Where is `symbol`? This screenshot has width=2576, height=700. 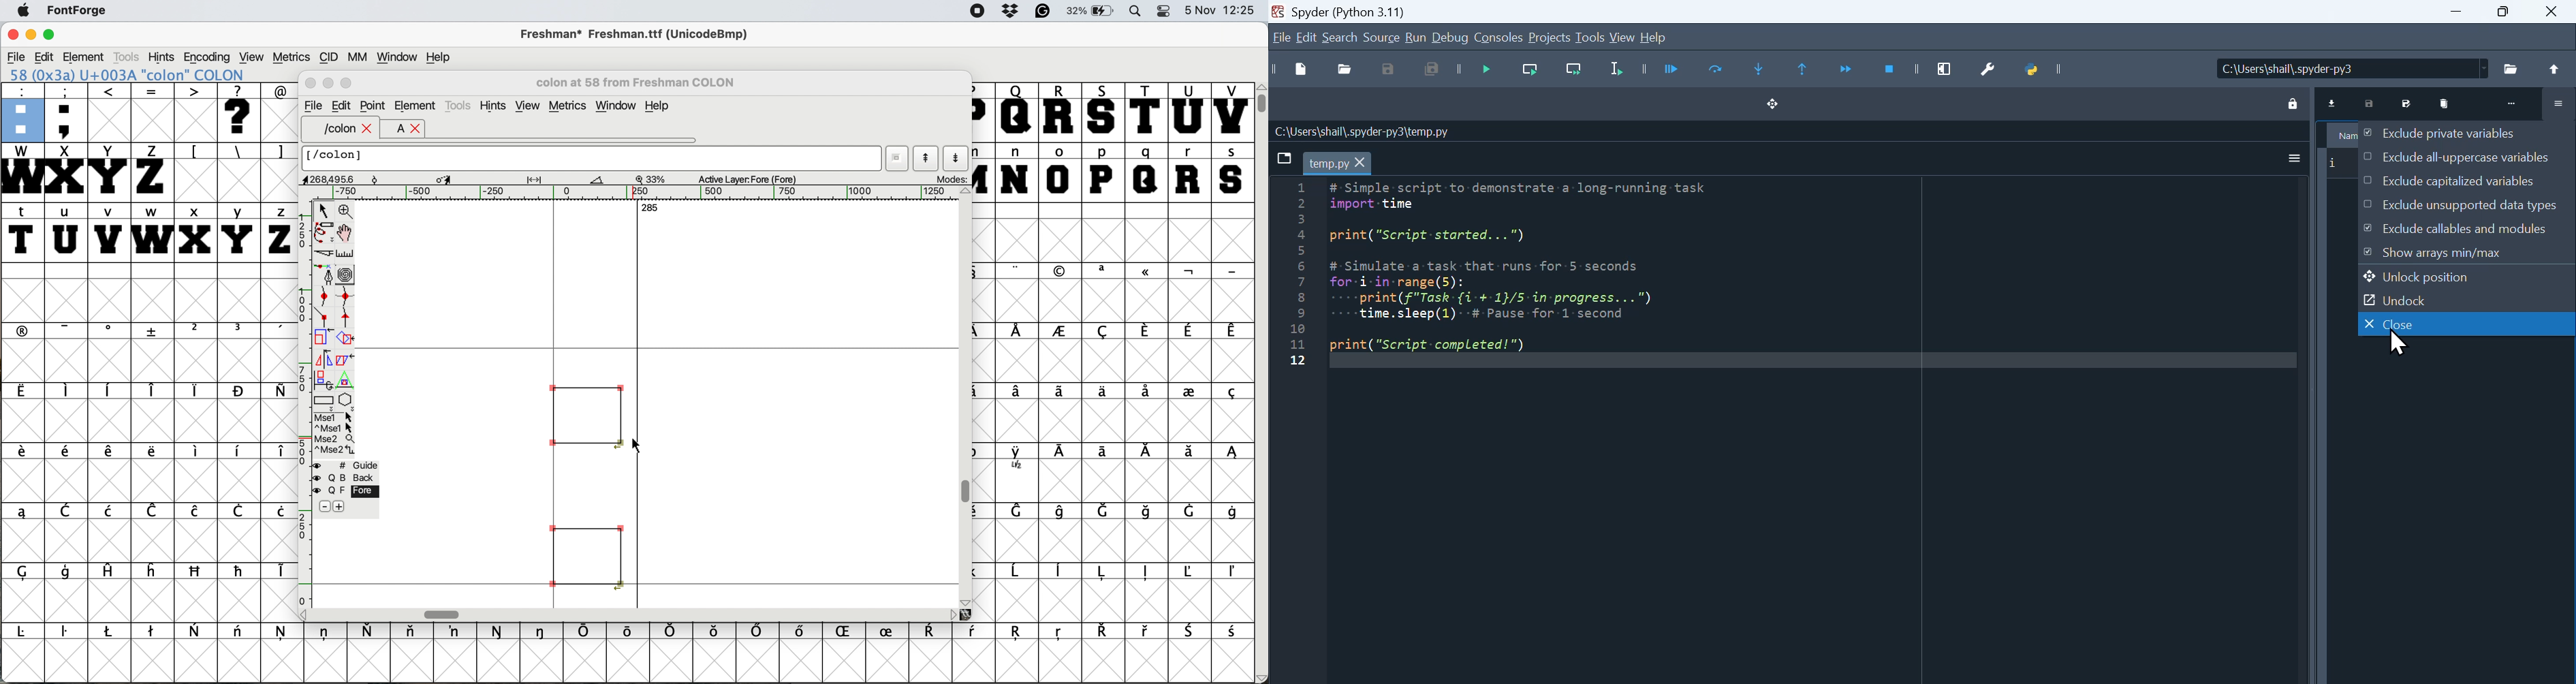
symbol is located at coordinates (1107, 510).